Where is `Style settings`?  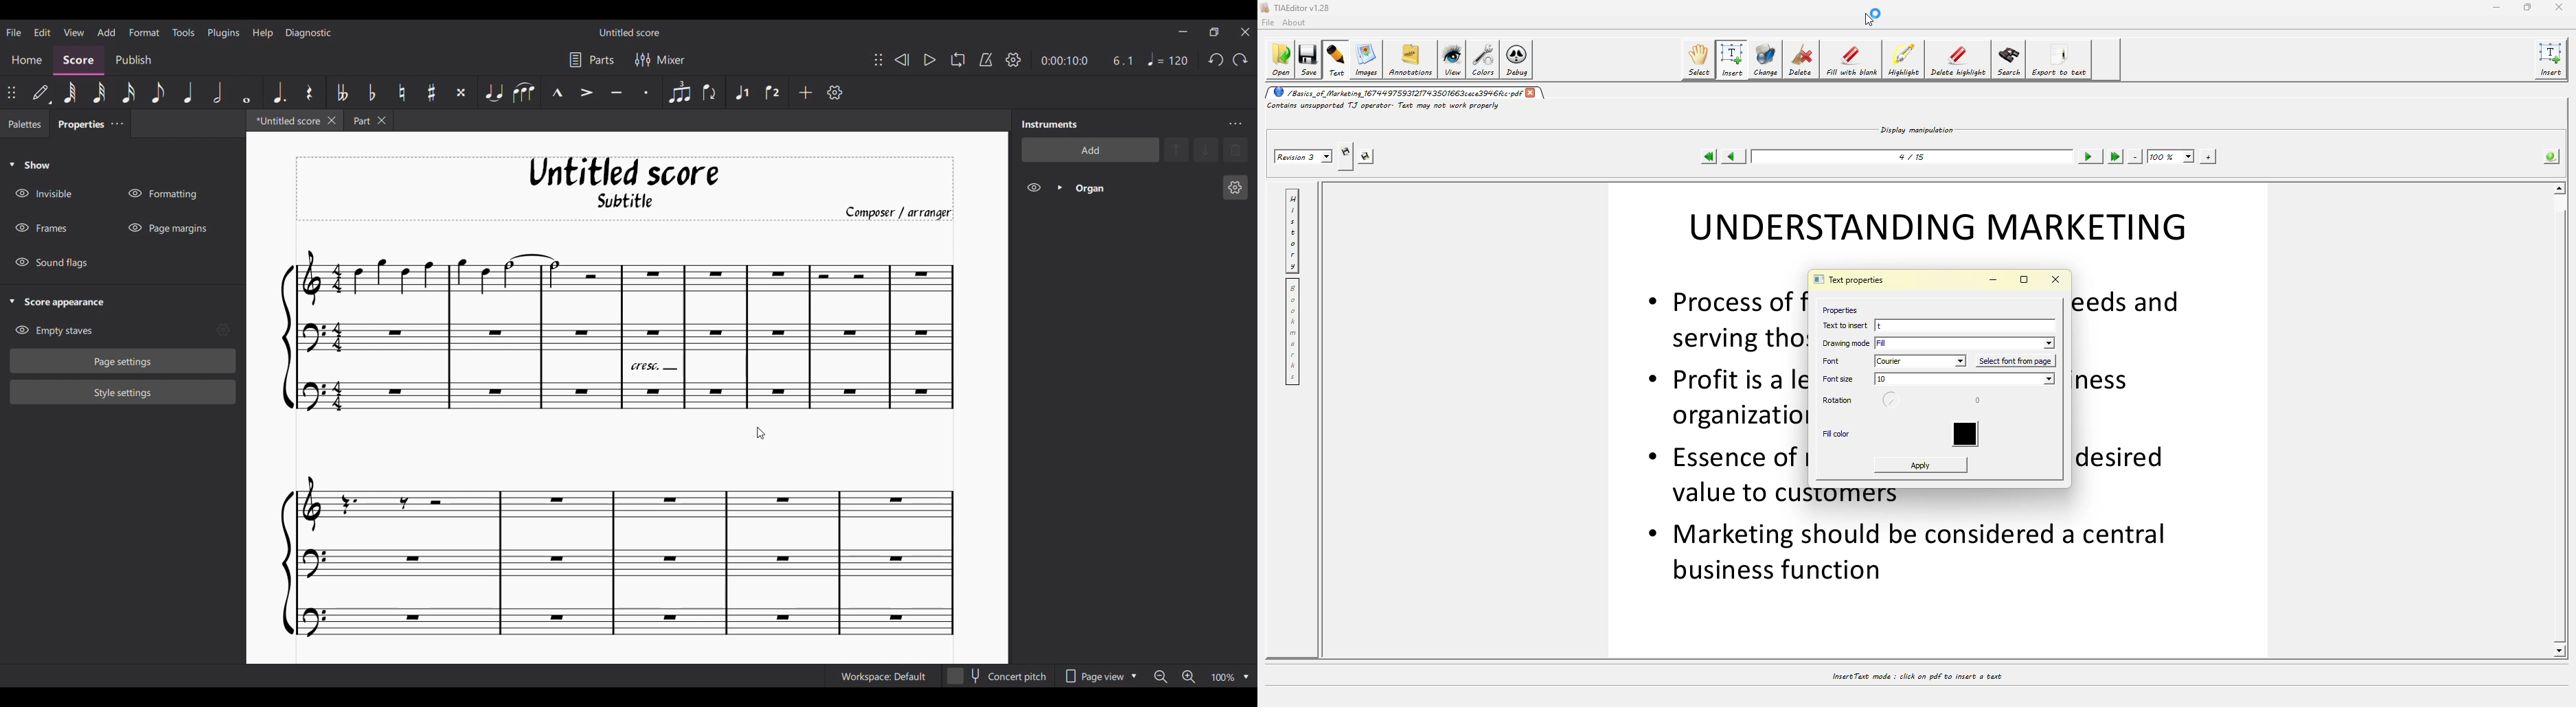 Style settings is located at coordinates (123, 393).